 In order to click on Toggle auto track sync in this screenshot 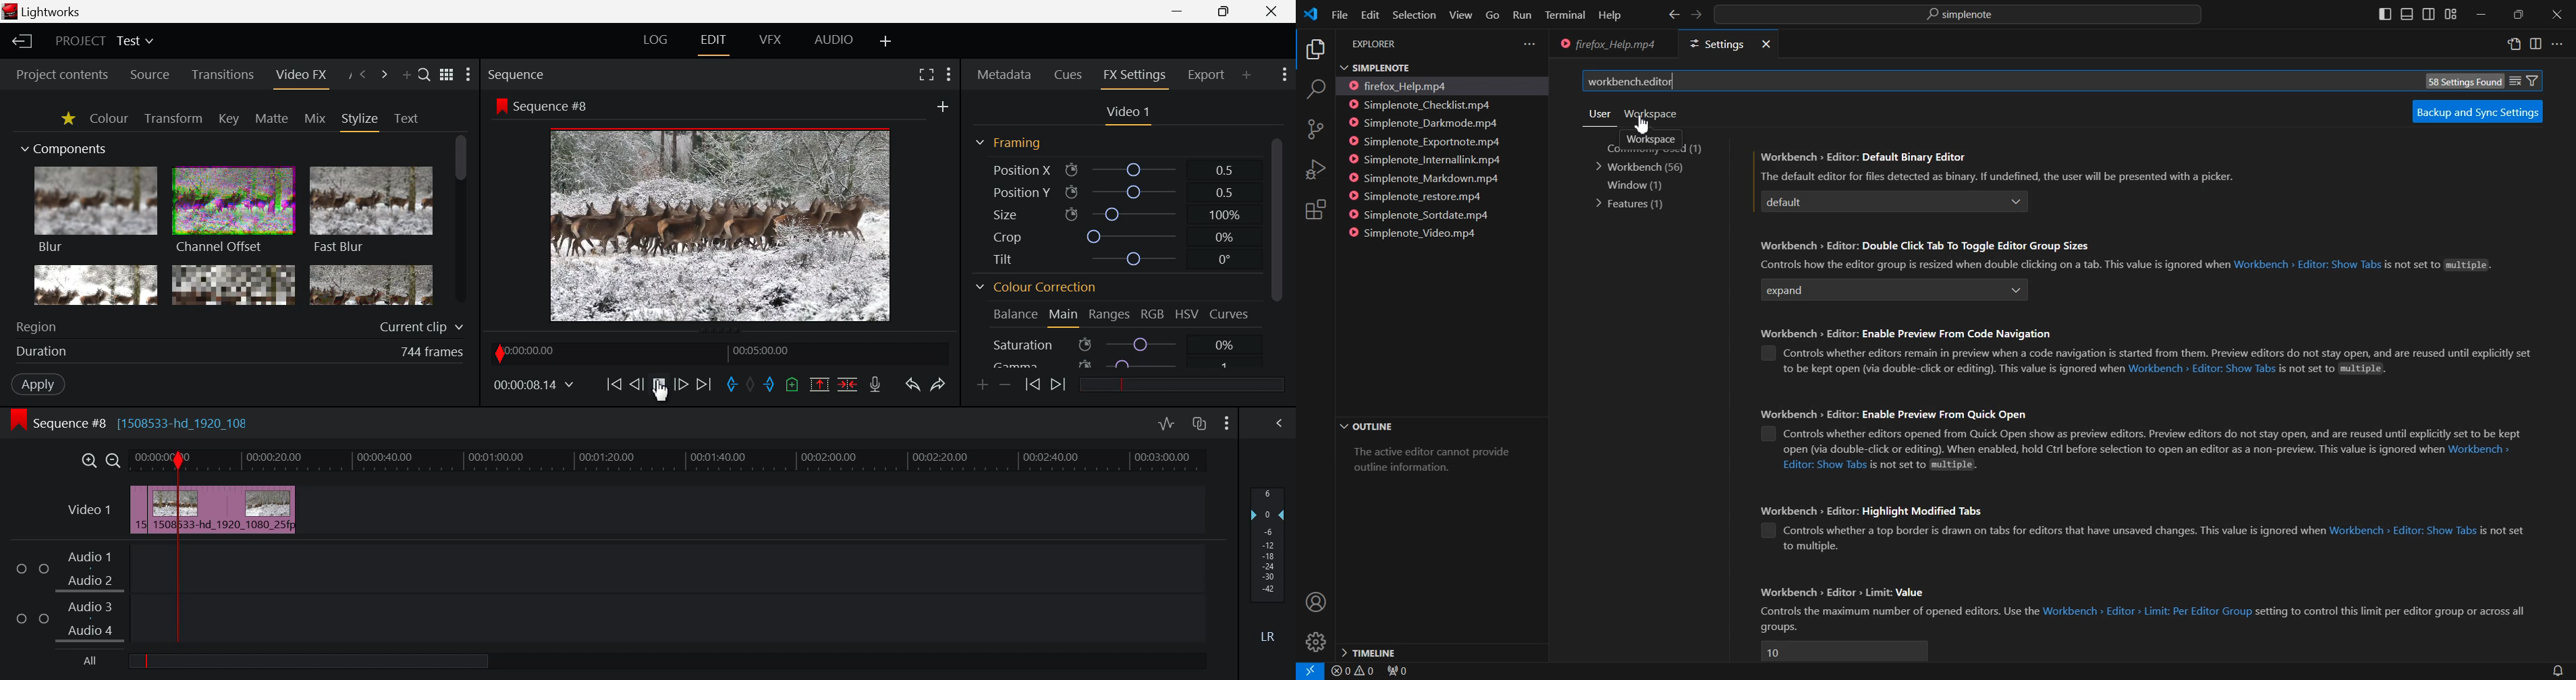, I will do `click(1200, 424)`.